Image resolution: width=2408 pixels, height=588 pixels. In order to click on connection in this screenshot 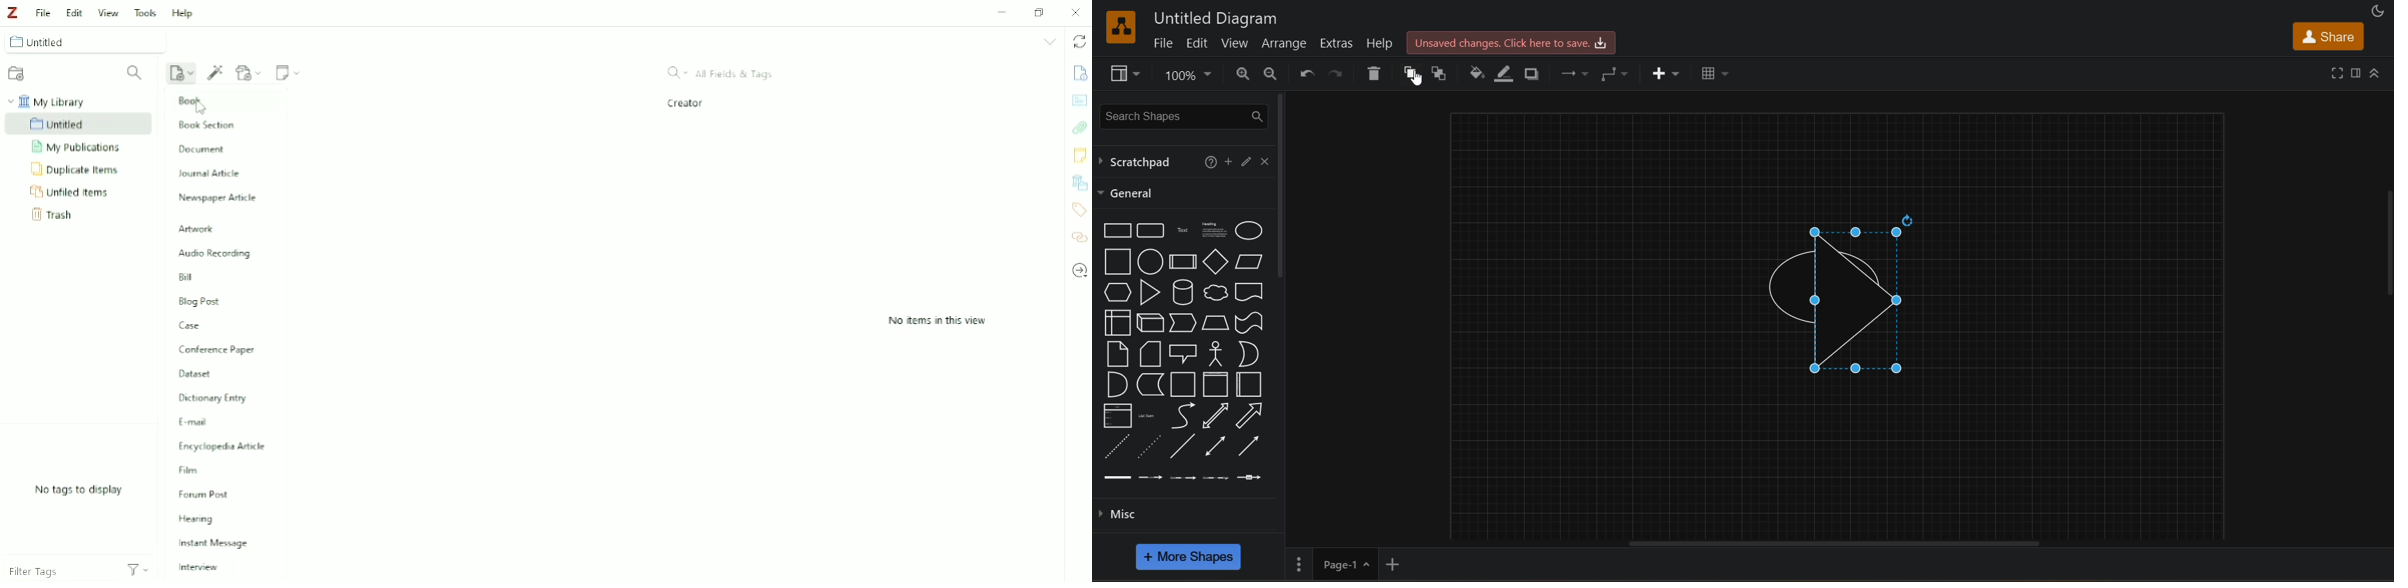, I will do `click(1575, 75)`.